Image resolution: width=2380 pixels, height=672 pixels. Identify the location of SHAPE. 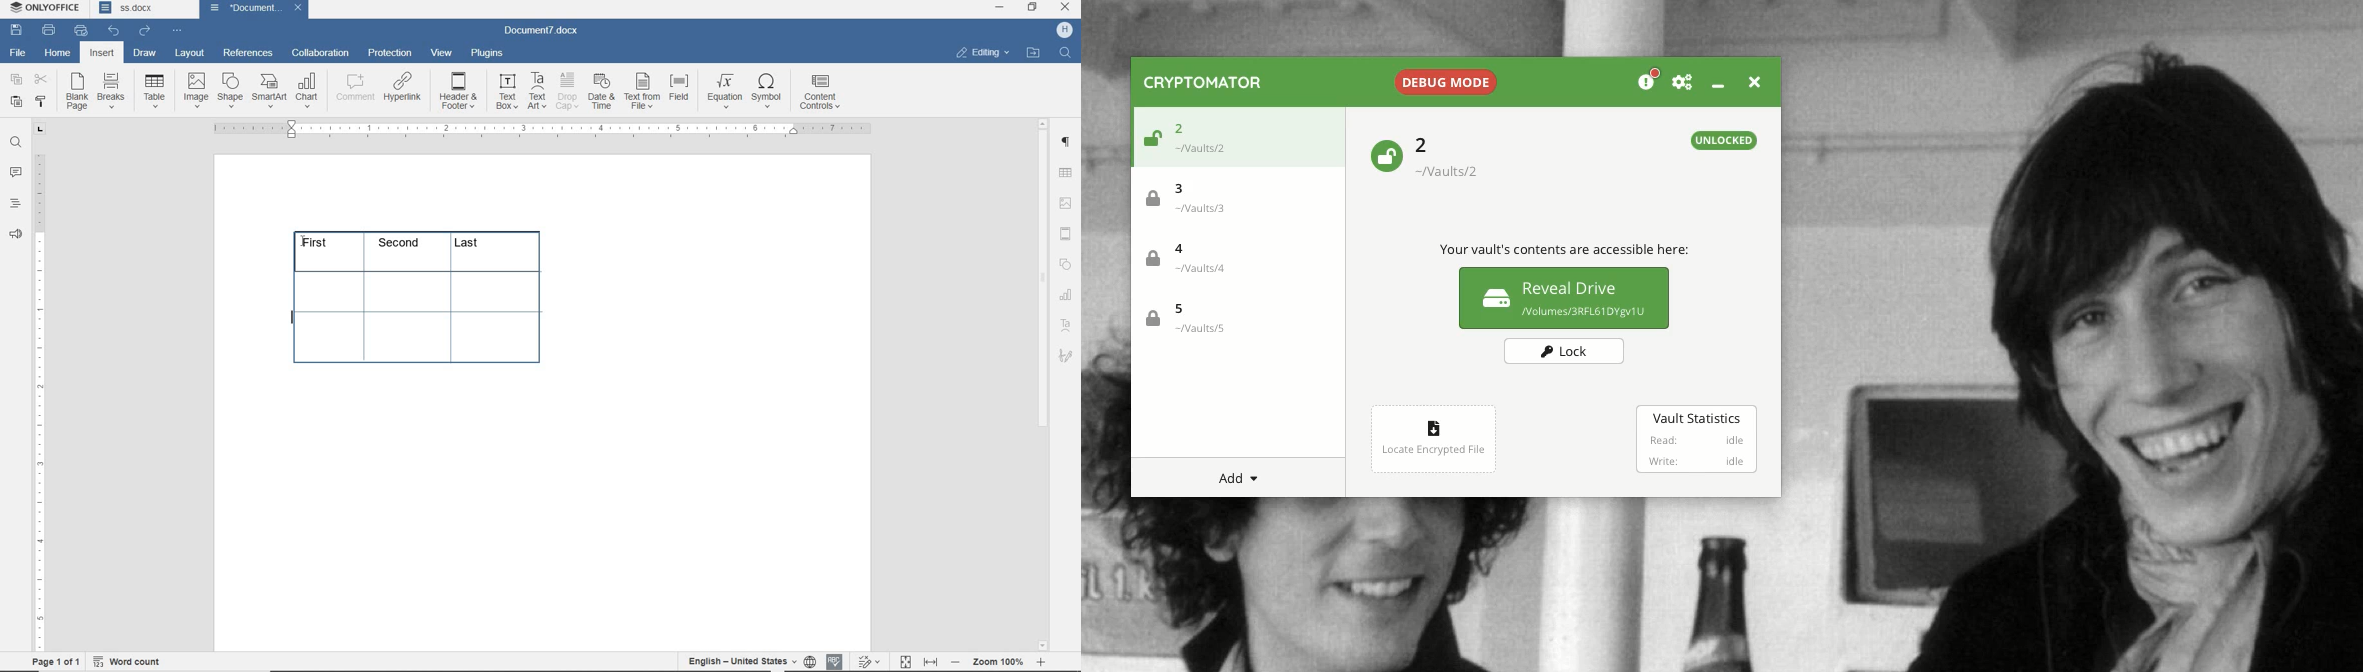
(1065, 264).